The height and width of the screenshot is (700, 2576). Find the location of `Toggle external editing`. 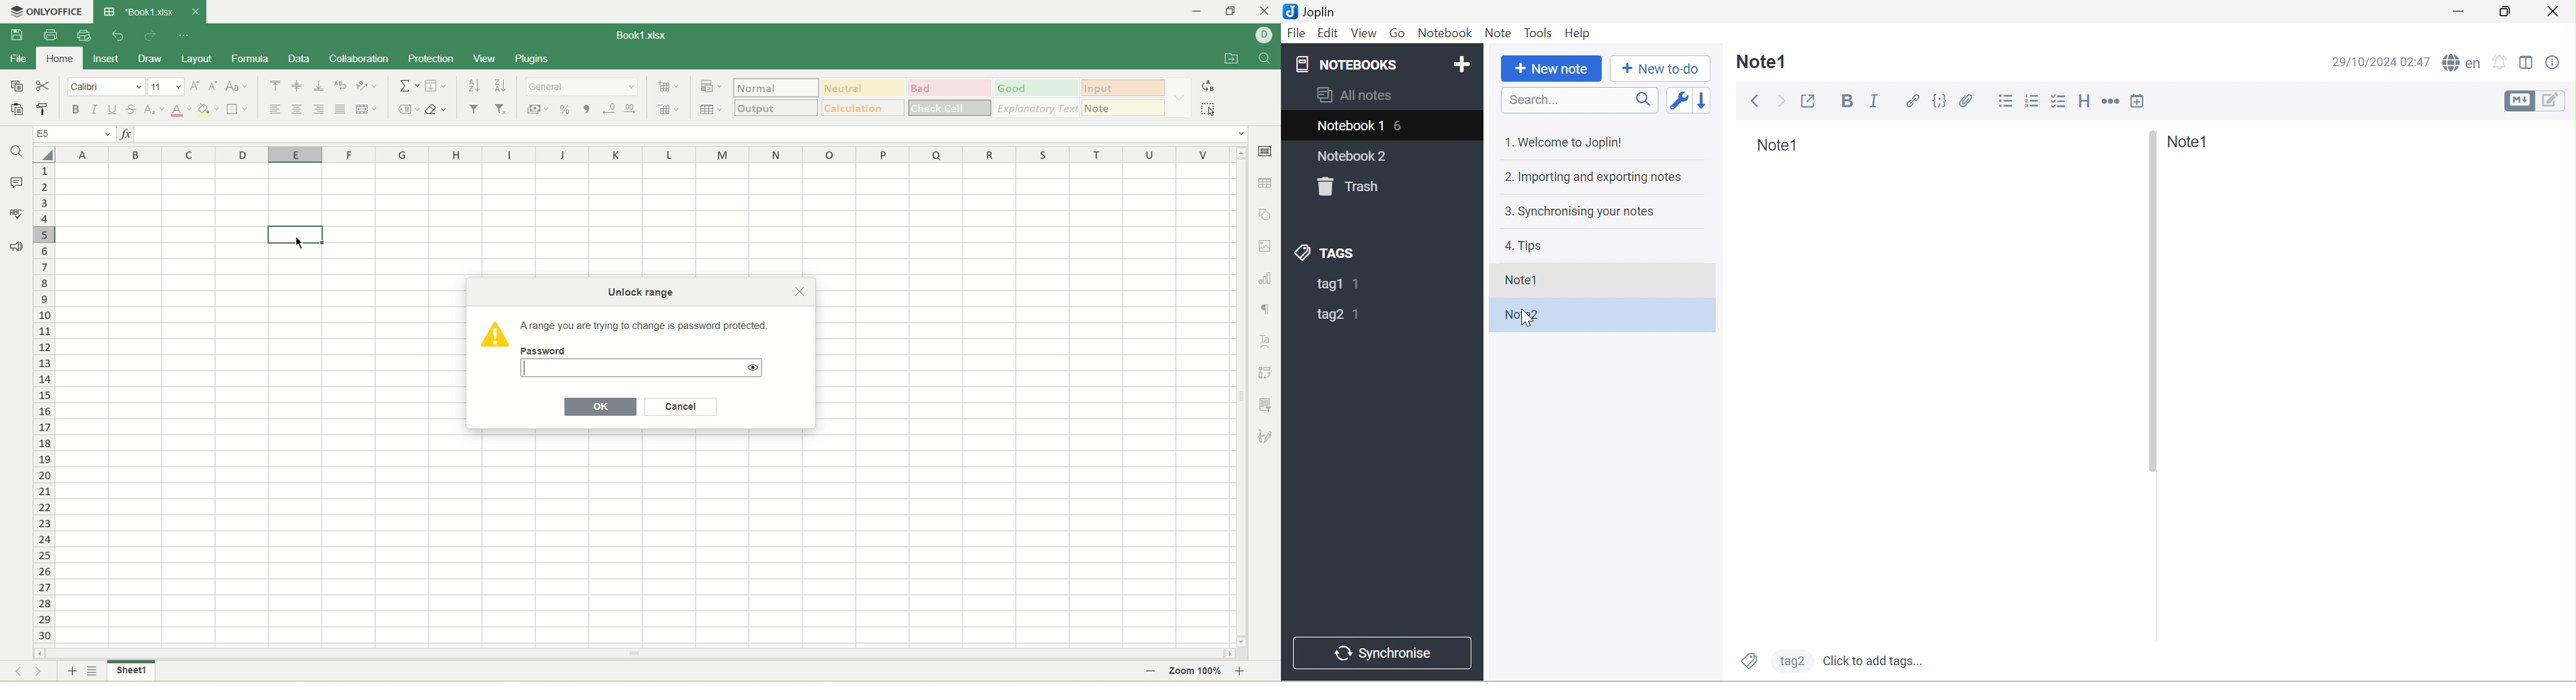

Toggle external editing is located at coordinates (1809, 101).